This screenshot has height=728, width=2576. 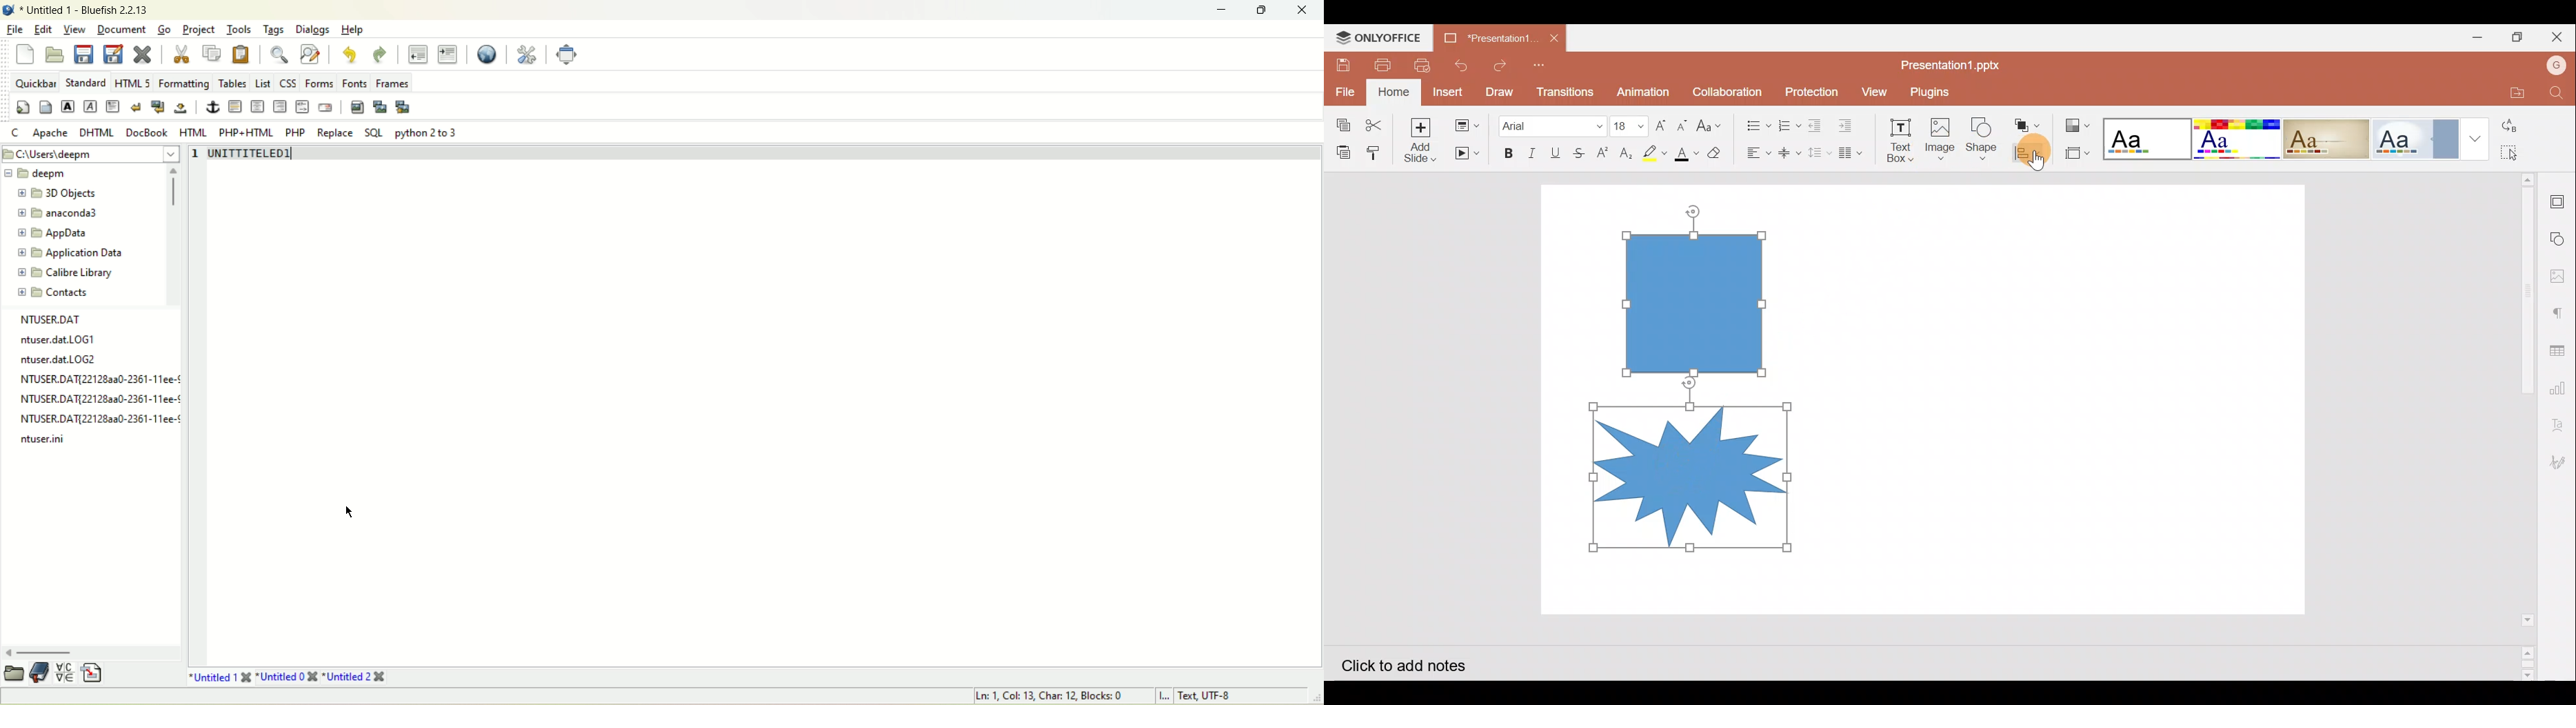 I want to click on Draw, so click(x=1500, y=91).